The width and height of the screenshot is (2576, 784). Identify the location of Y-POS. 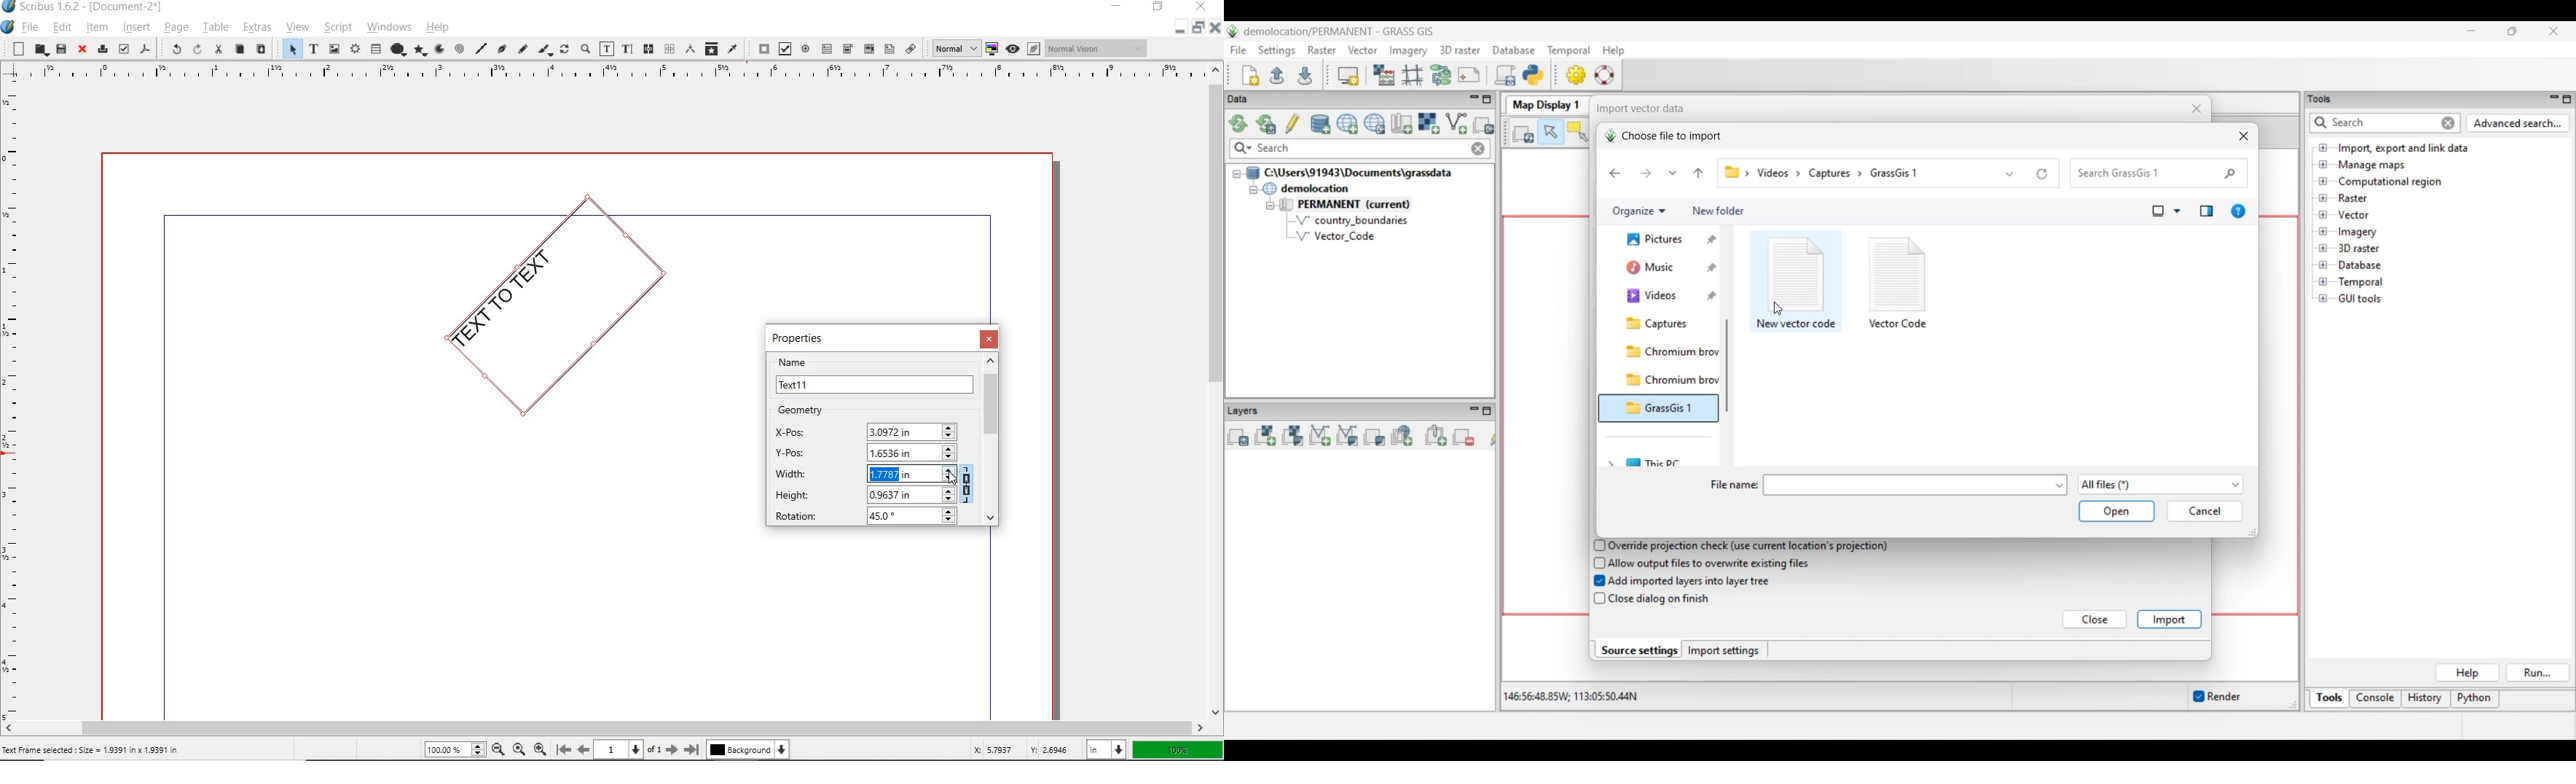
(862, 451).